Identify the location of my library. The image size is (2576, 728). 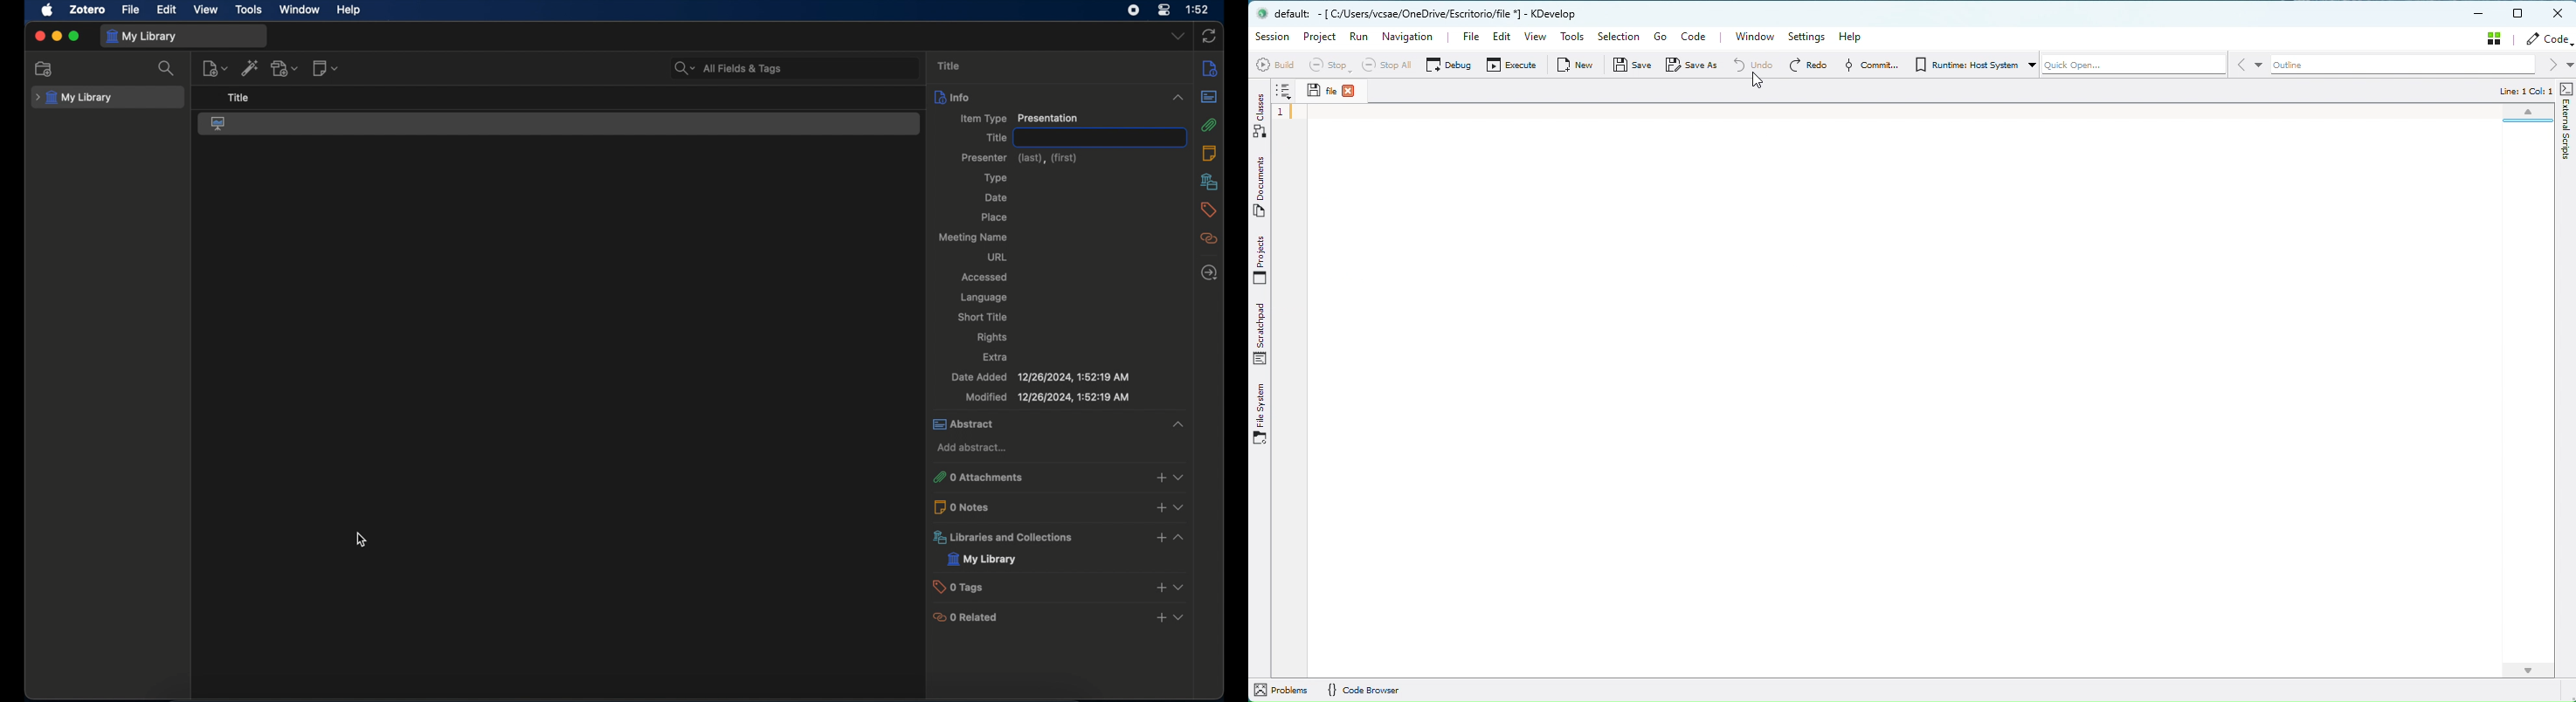
(143, 36).